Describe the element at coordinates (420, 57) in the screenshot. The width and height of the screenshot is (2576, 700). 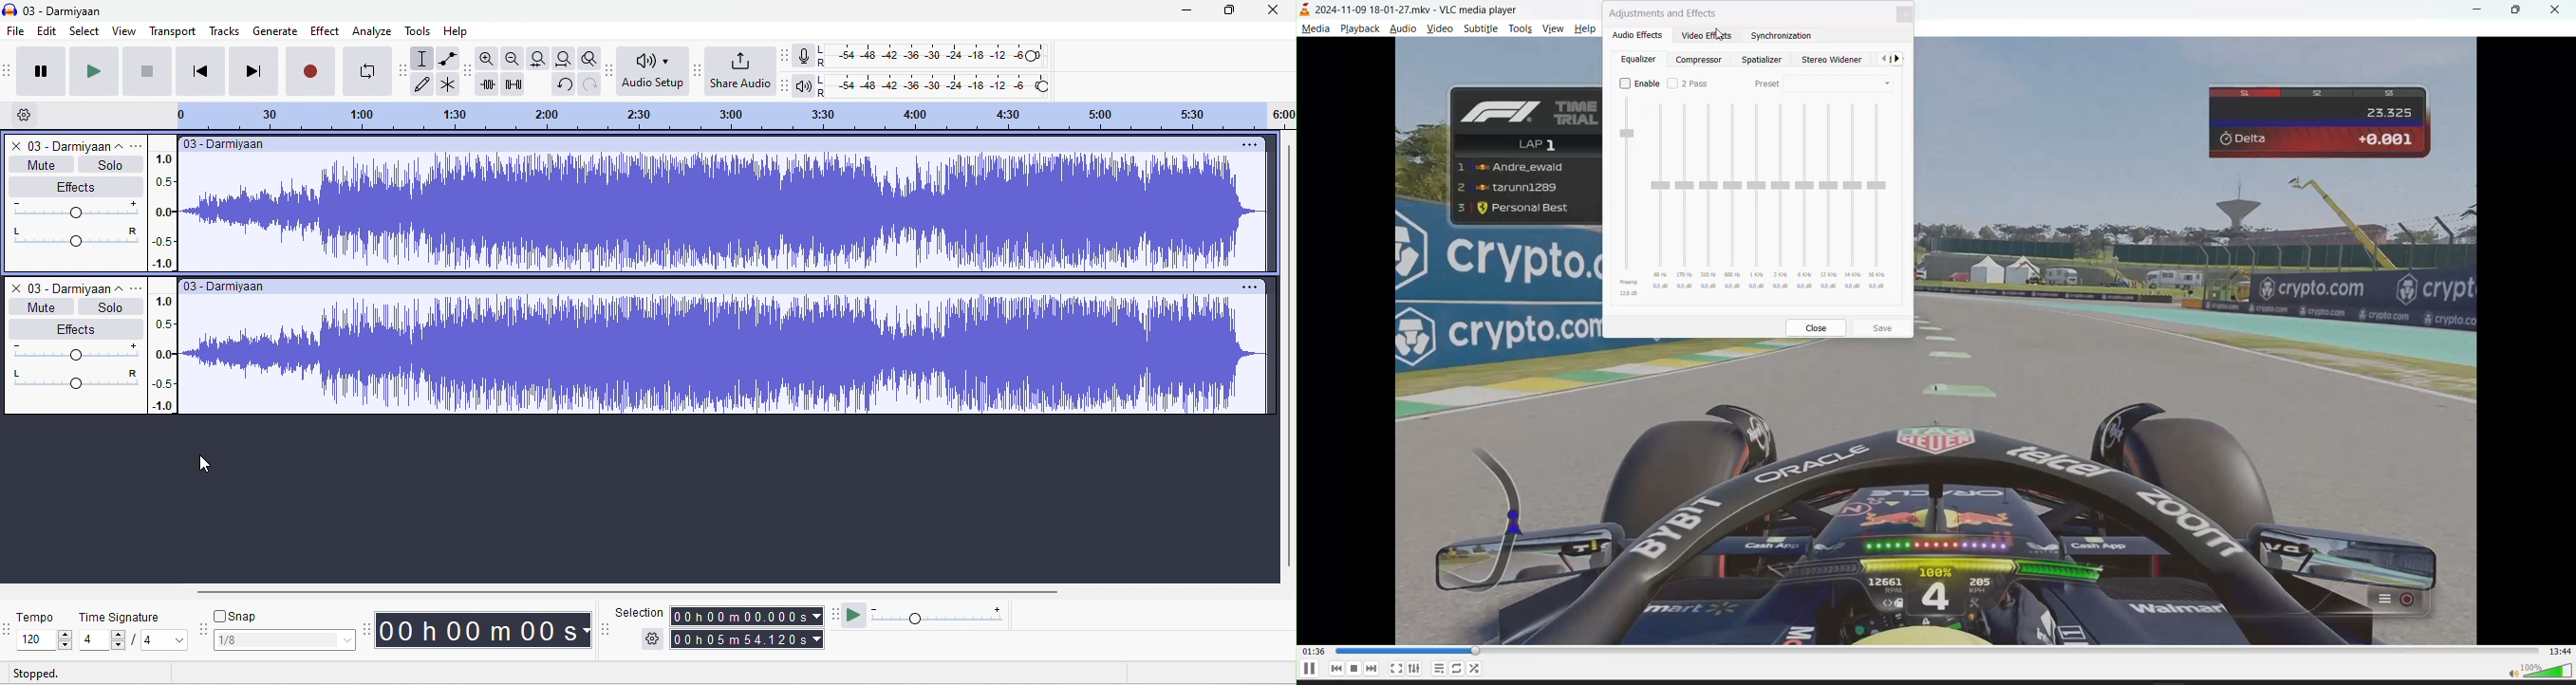
I see `selection` at that location.